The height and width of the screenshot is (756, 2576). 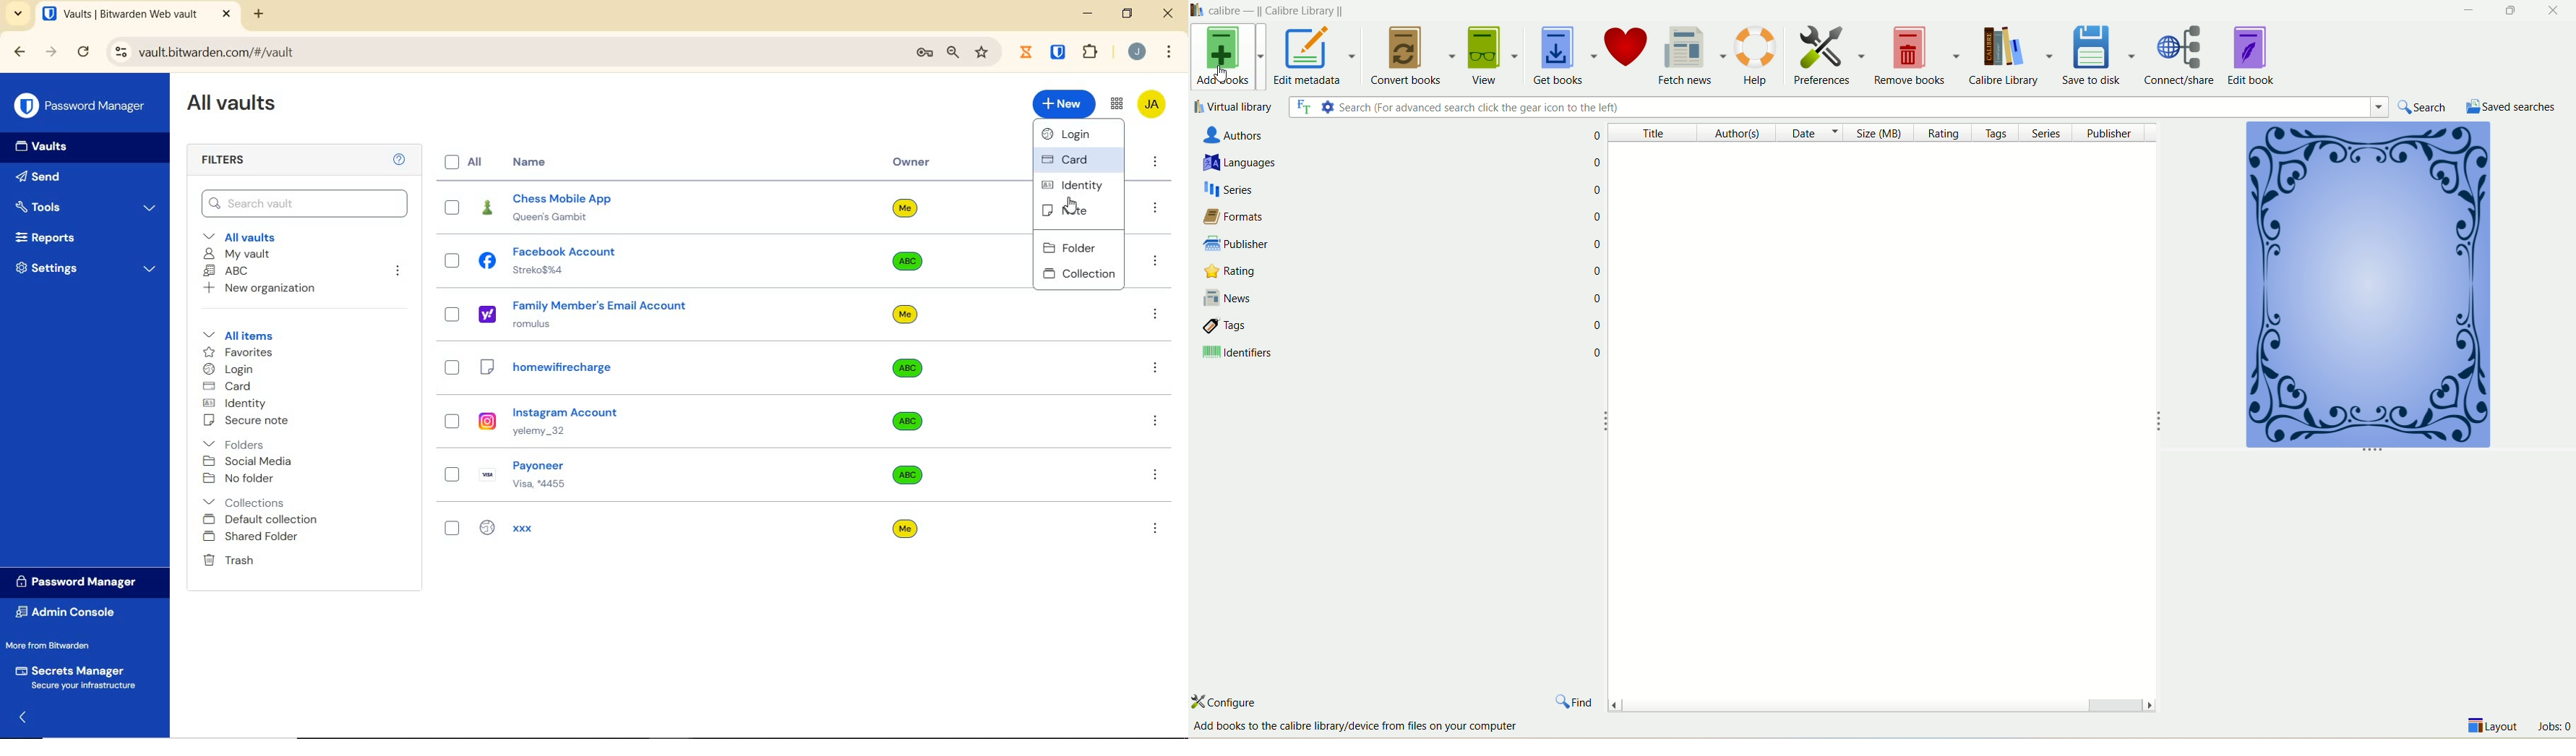 What do you see at coordinates (952, 53) in the screenshot?
I see `zoom` at bounding box center [952, 53].